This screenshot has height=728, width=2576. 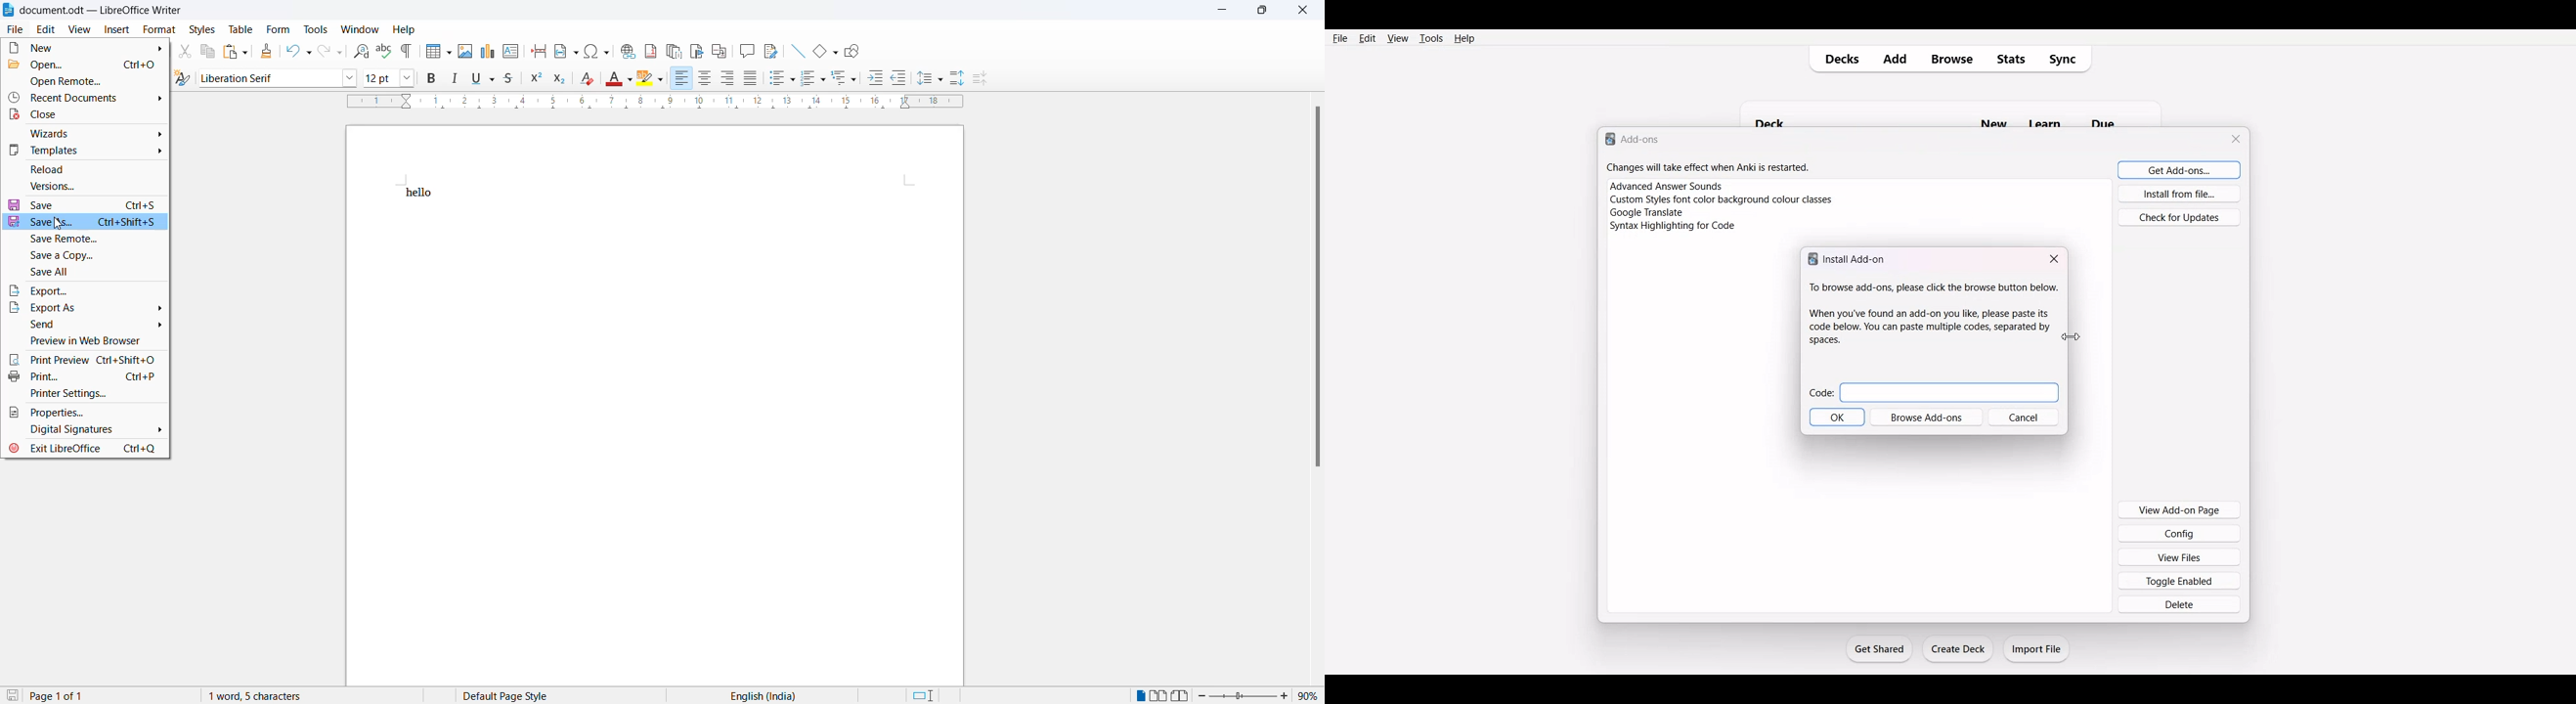 I want to click on , so click(x=899, y=79).